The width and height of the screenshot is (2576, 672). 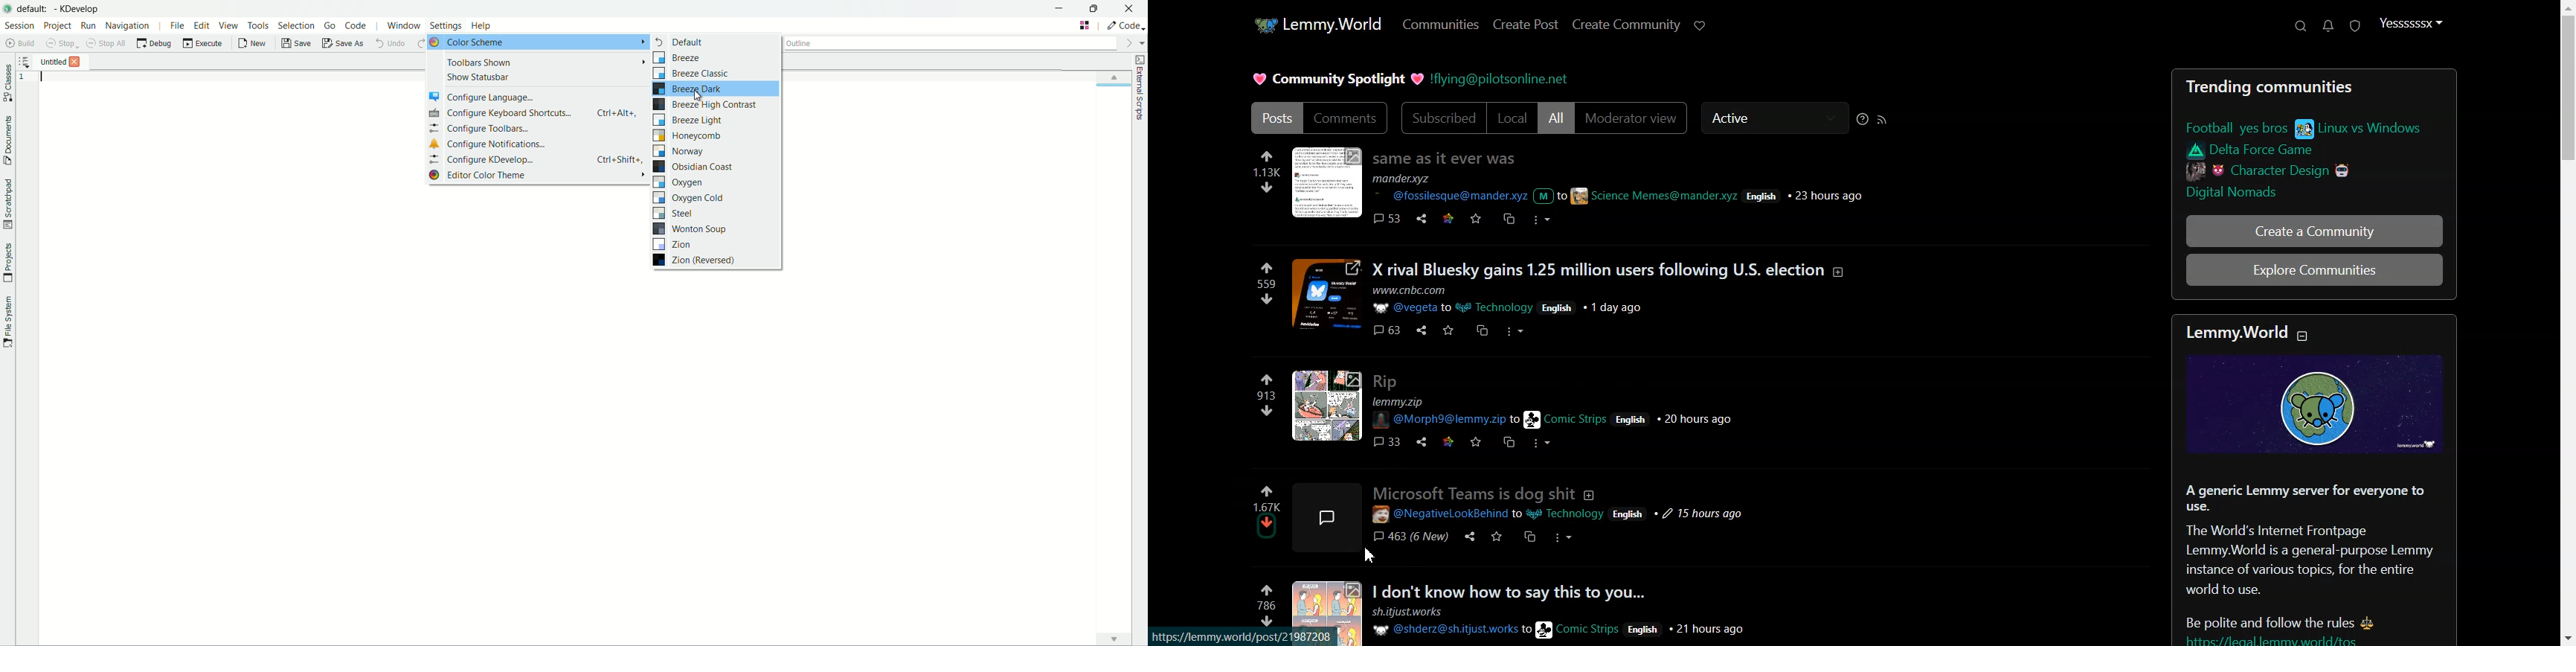 I want to click on Posts, so click(x=1567, y=611).